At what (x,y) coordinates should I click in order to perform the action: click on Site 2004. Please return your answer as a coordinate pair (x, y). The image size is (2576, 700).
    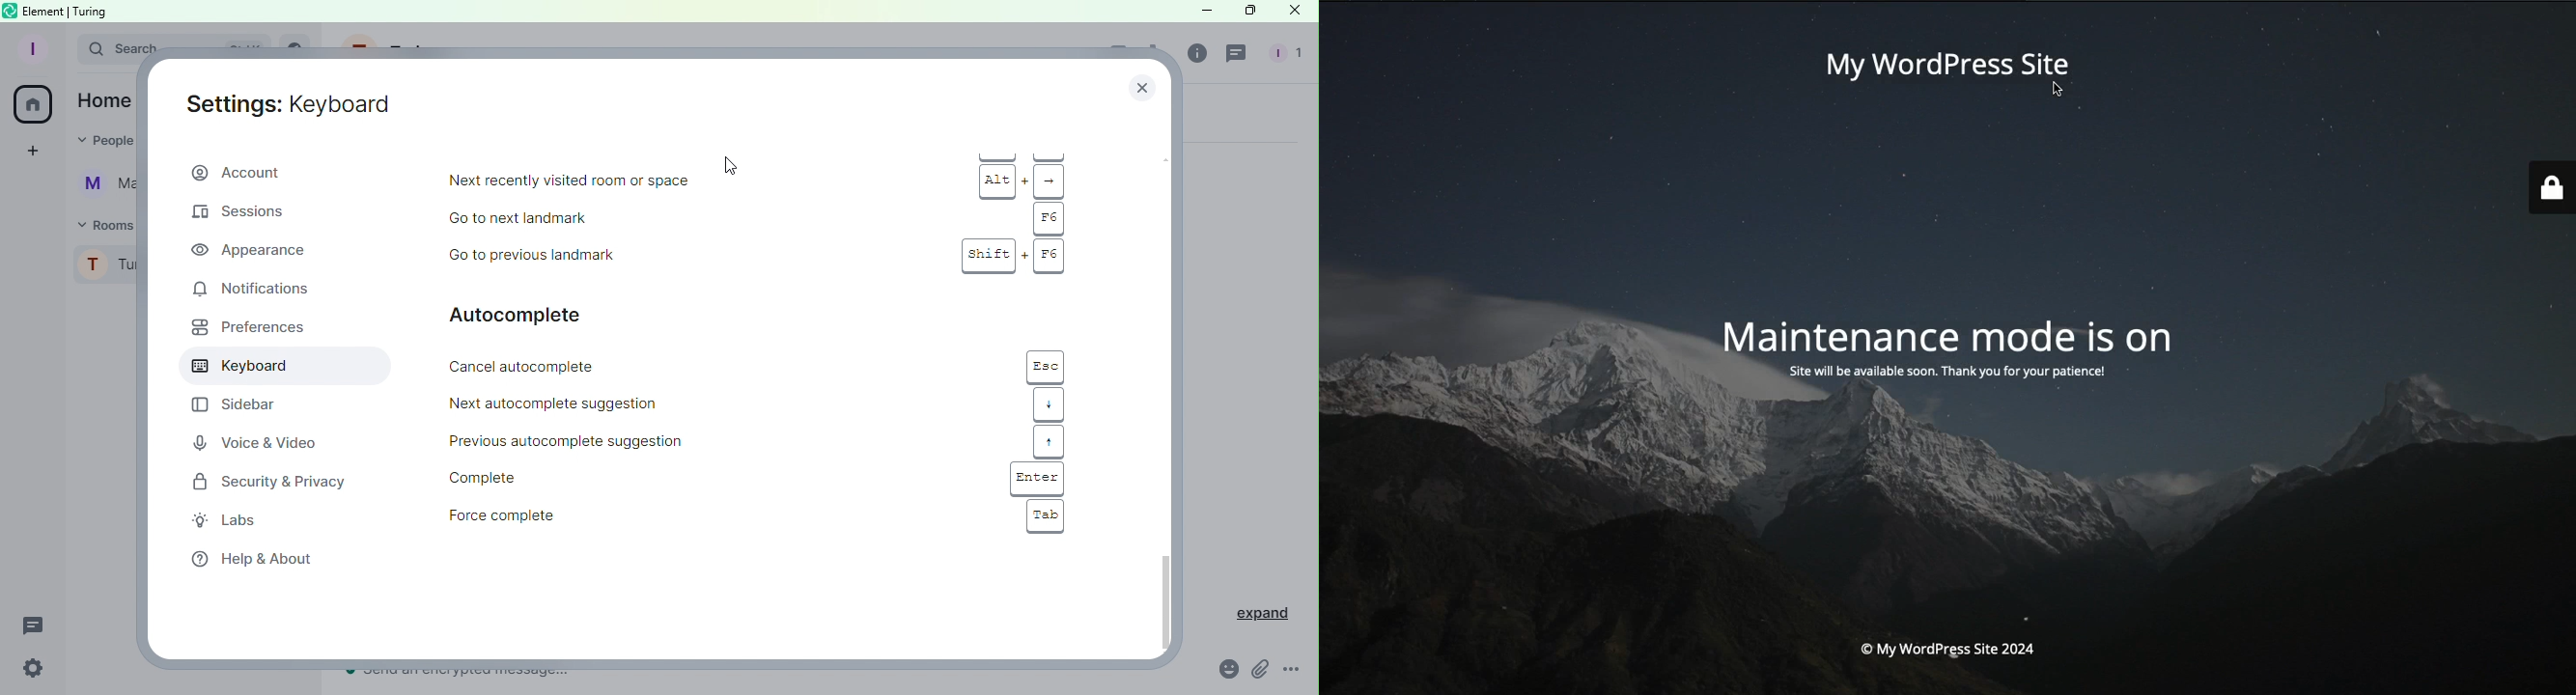
    Looking at the image, I should click on (1951, 654).